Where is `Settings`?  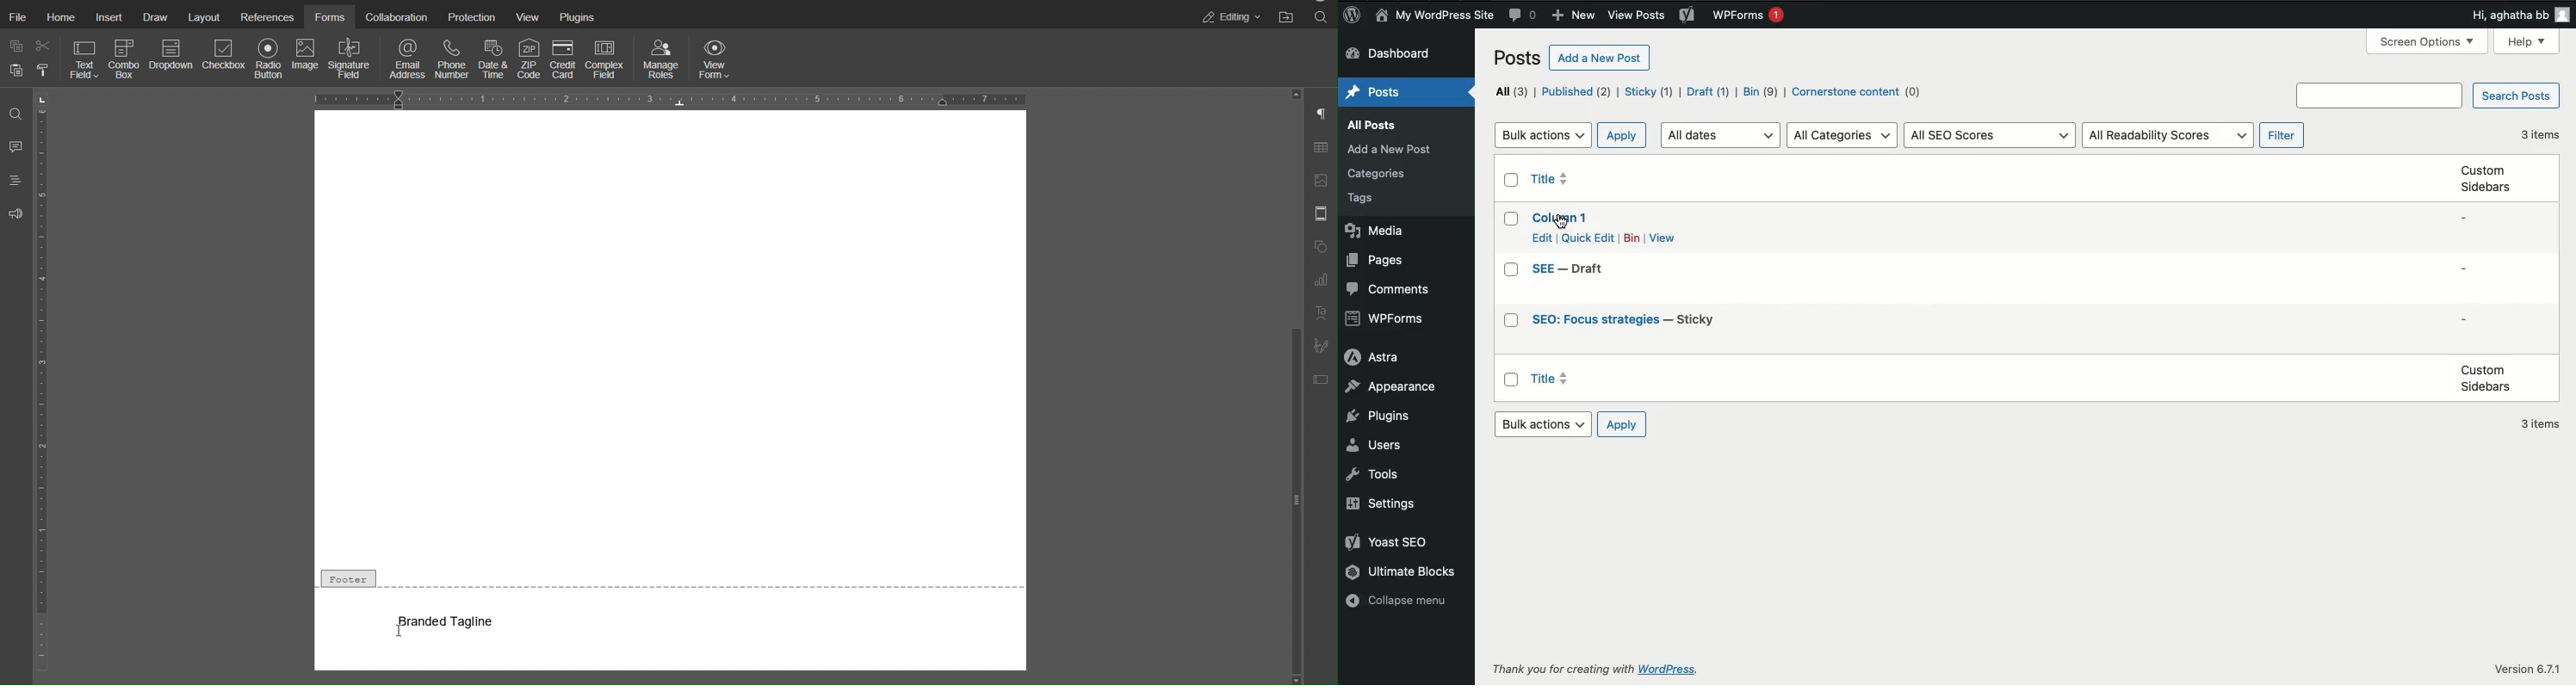 Settings is located at coordinates (1382, 503).